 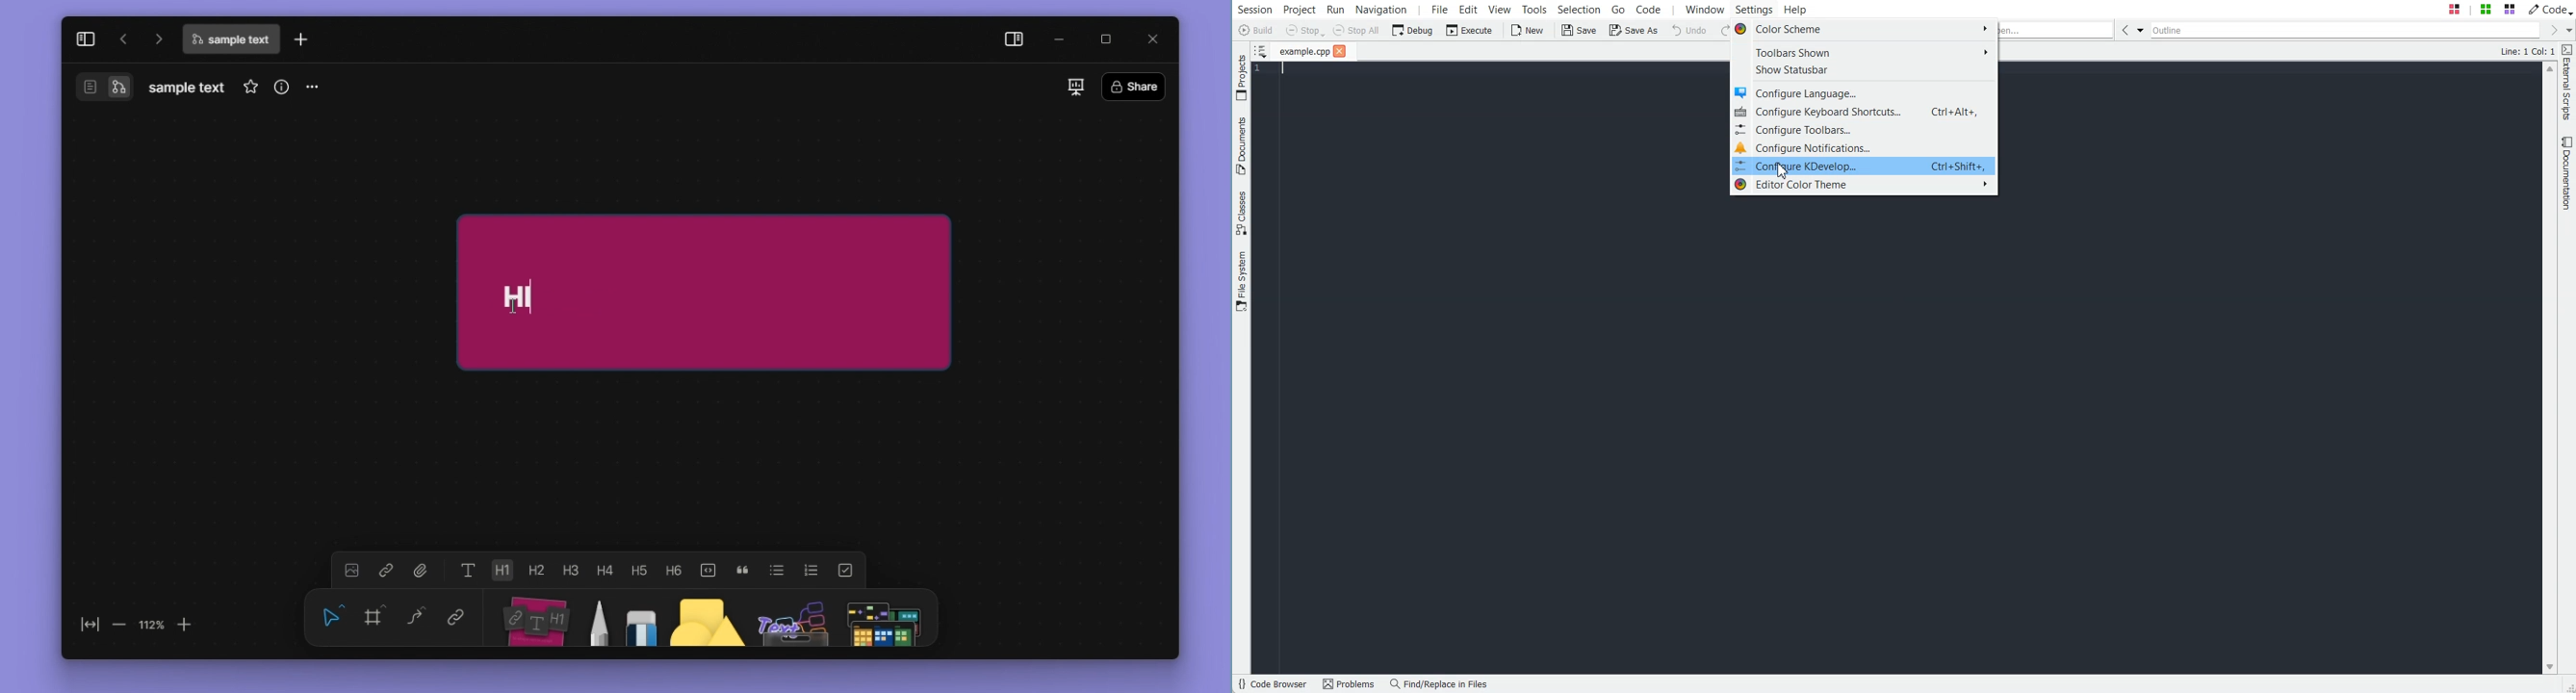 I want to click on new tab, so click(x=301, y=38).